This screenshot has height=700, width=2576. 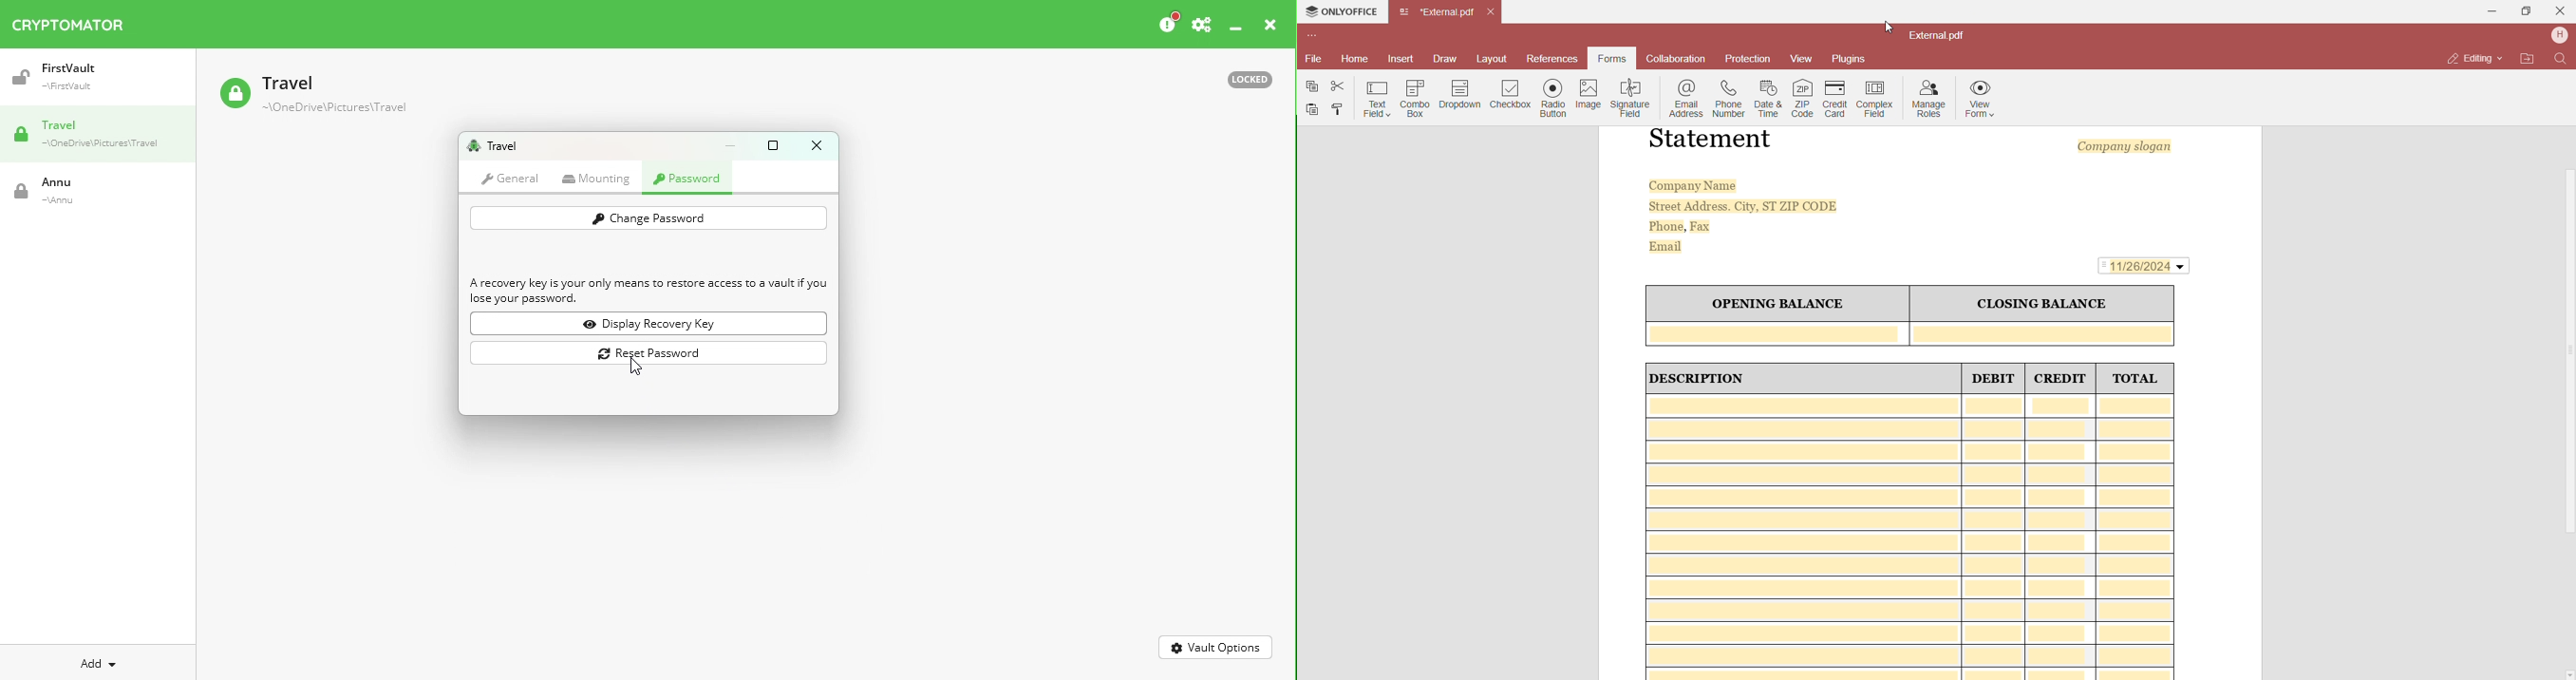 What do you see at coordinates (1376, 100) in the screenshot?
I see `Text Field` at bounding box center [1376, 100].